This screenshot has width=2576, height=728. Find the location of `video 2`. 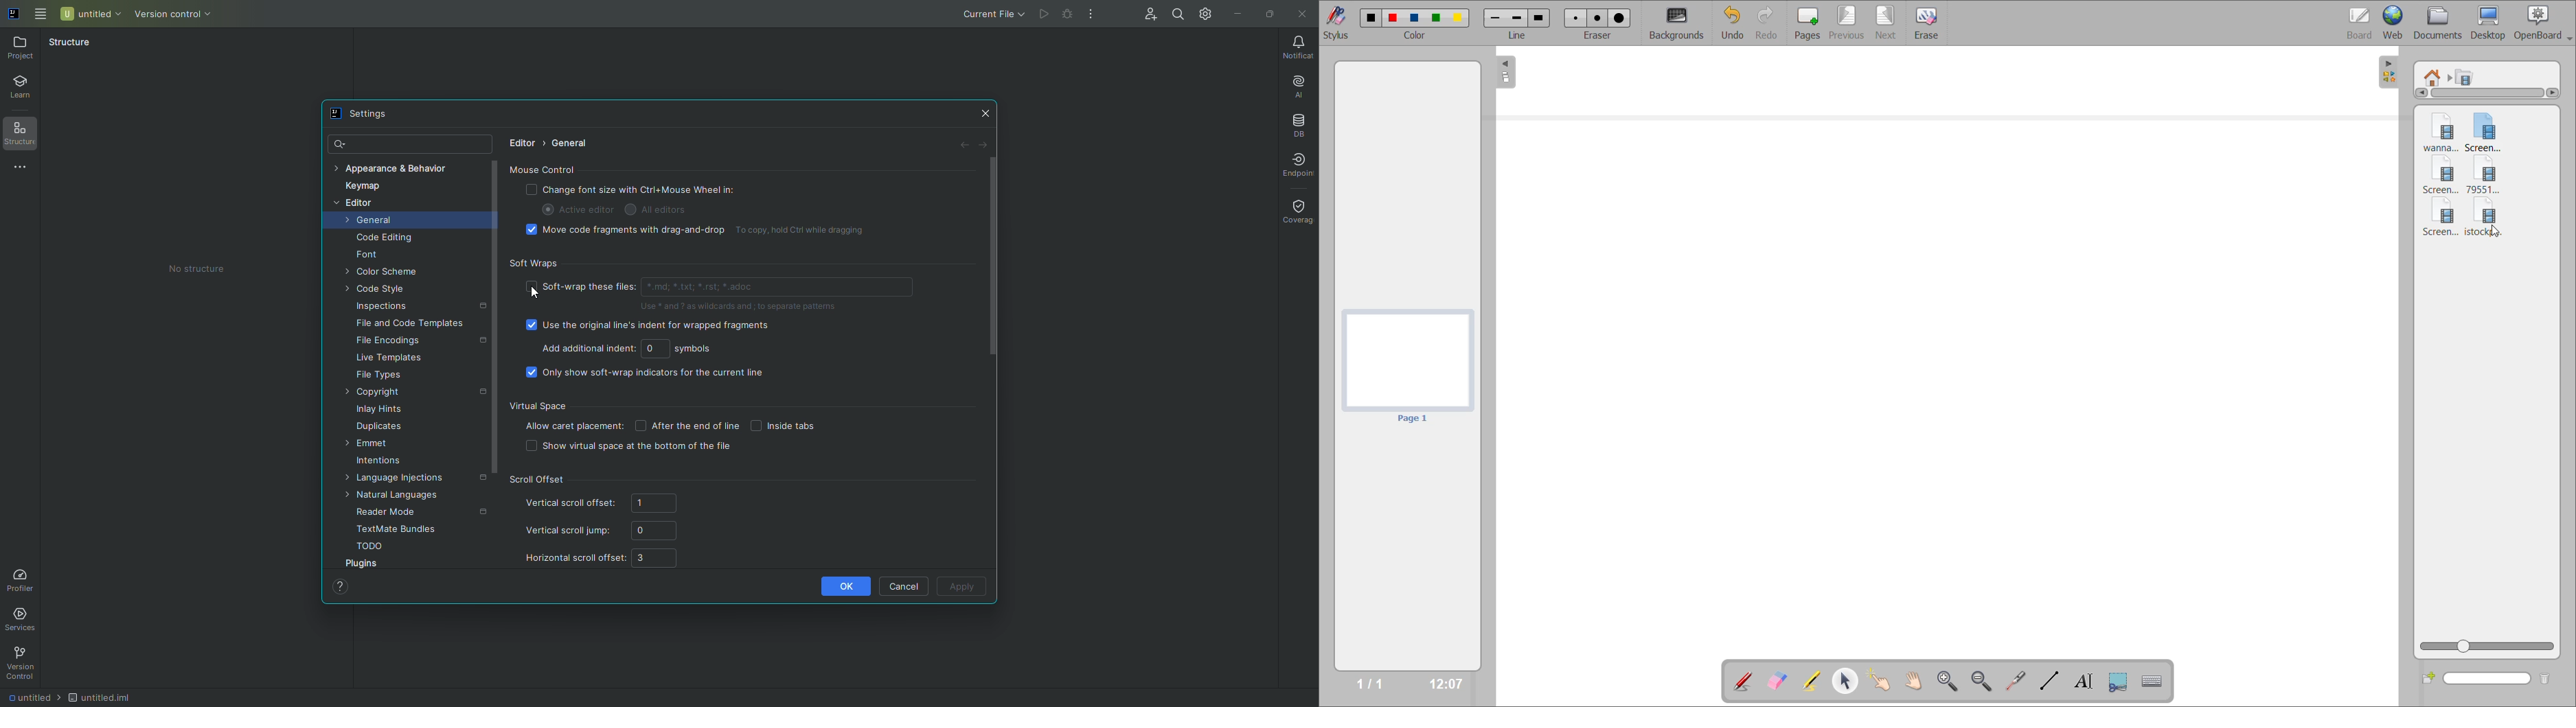

video 2 is located at coordinates (2492, 130).